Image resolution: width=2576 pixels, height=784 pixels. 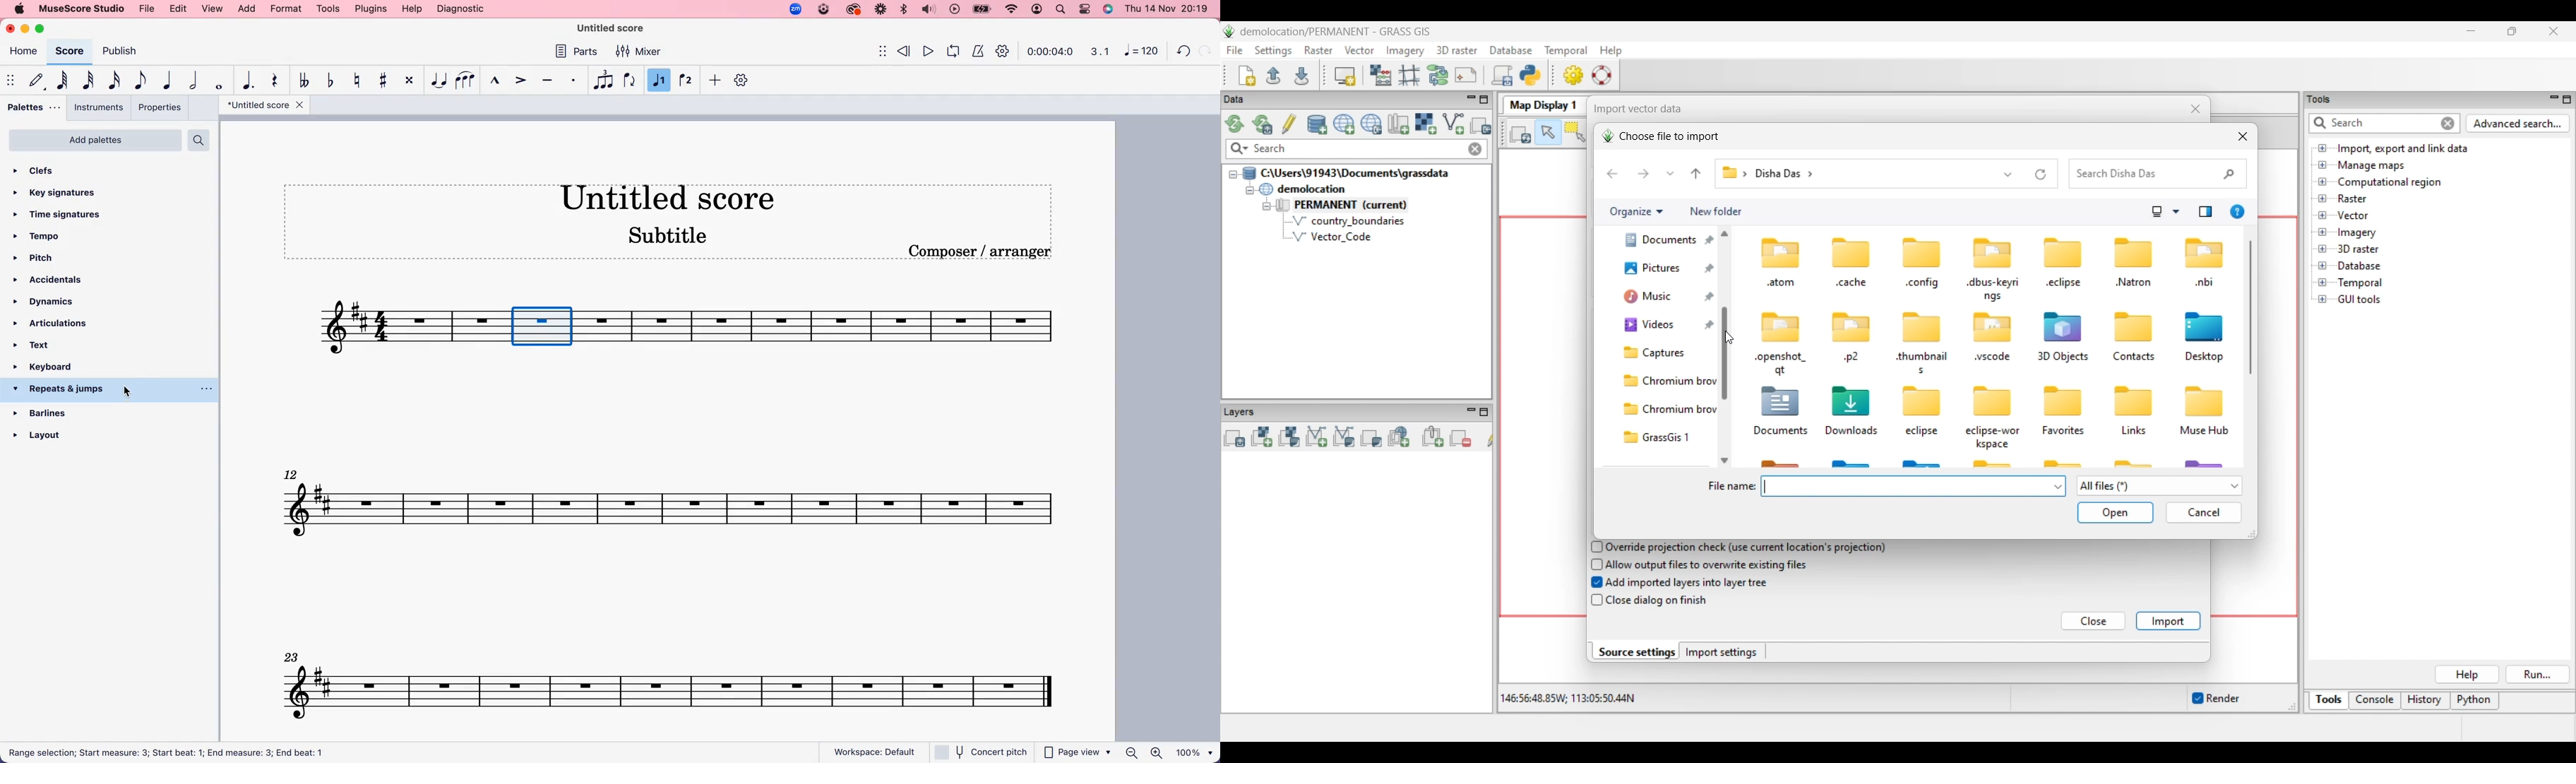 I want to click on eight note, so click(x=141, y=81).